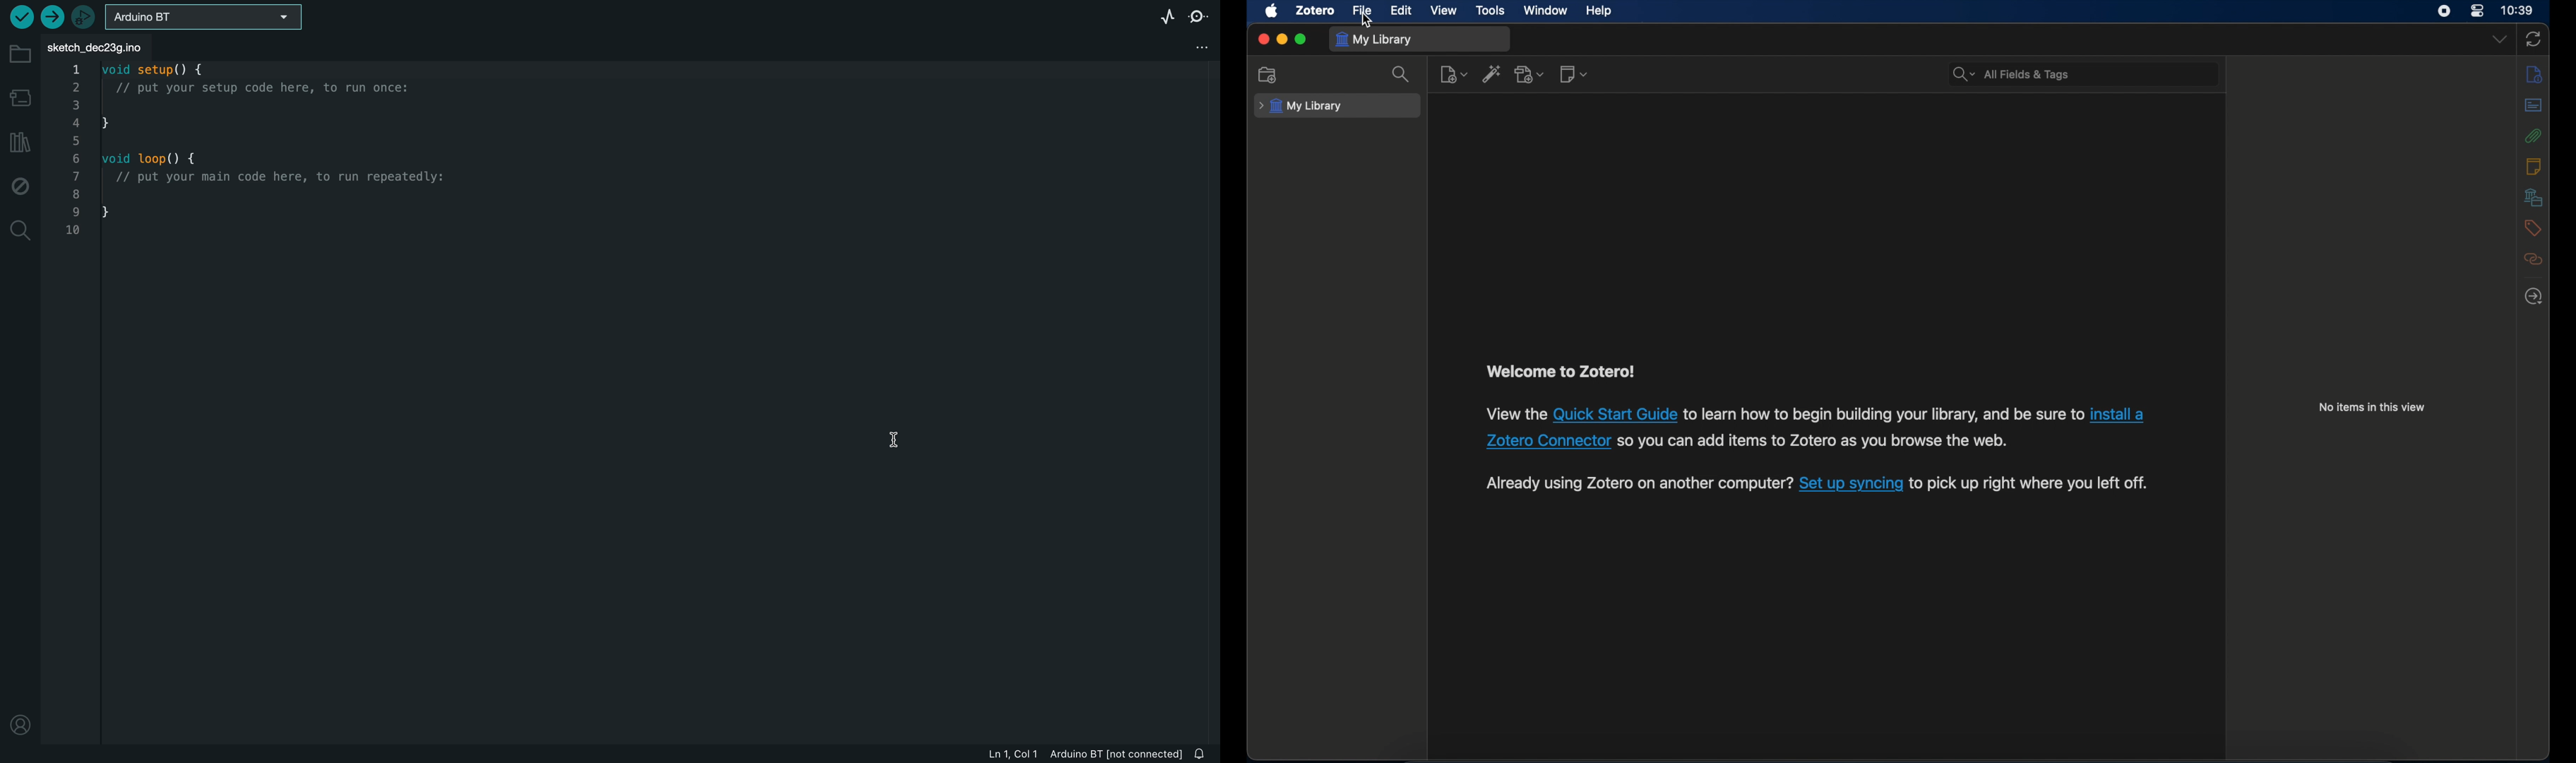 This screenshot has width=2576, height=784. What do you see at coordinates (1491, 75) in the screenshot?
I see `add item by identifier` at bounding box center [1491, 75].